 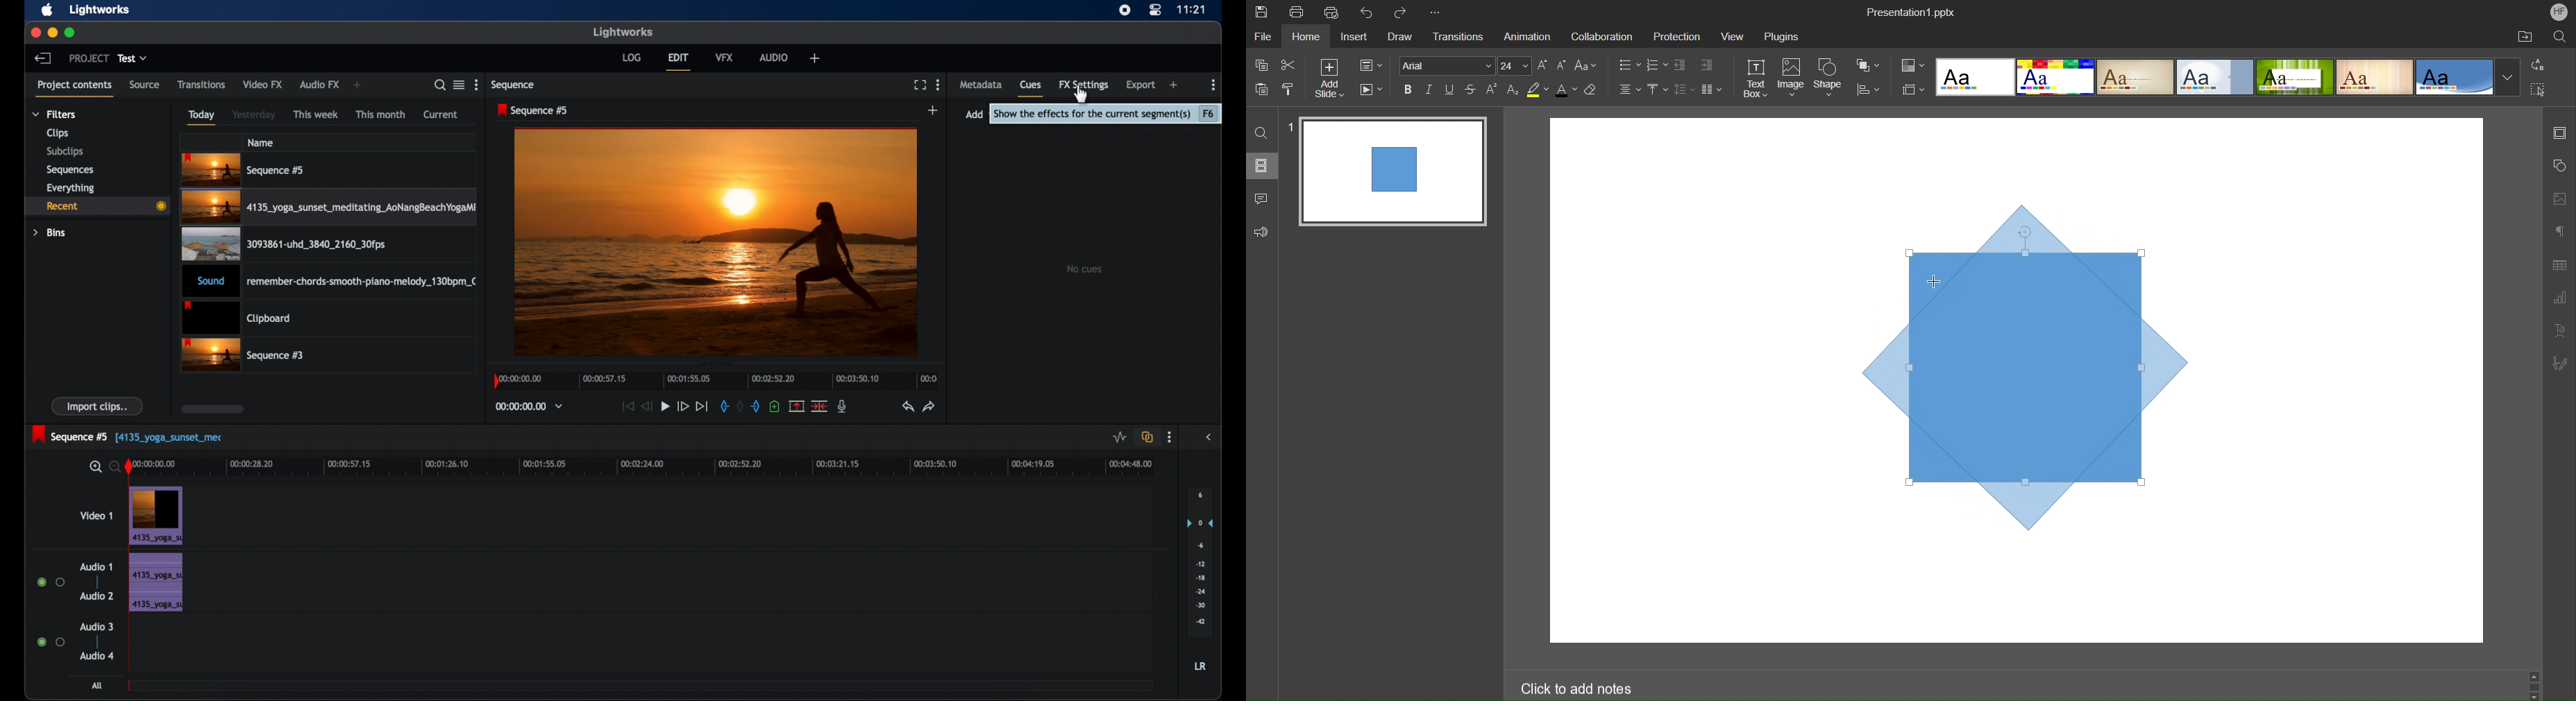 I want to click on Slide Settings, so click(x=1371, y=65).